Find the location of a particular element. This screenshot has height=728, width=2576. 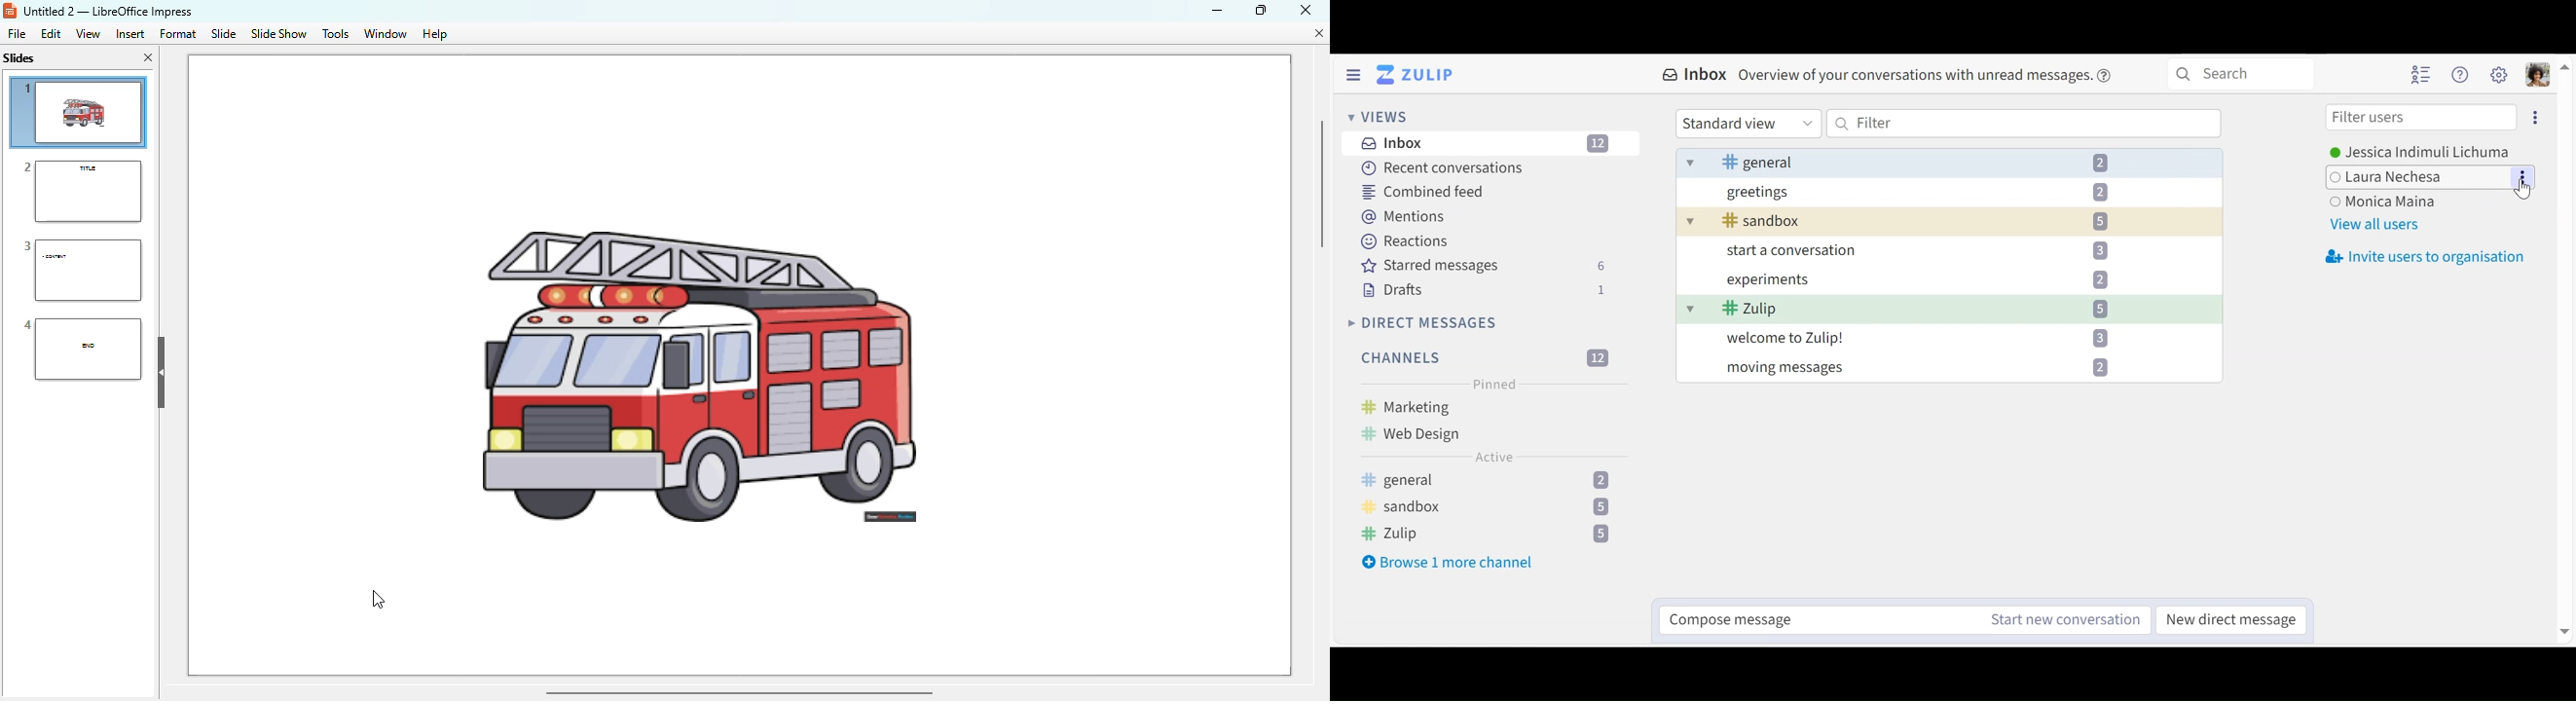

- Zulip is located at coordinates (1921, 310).